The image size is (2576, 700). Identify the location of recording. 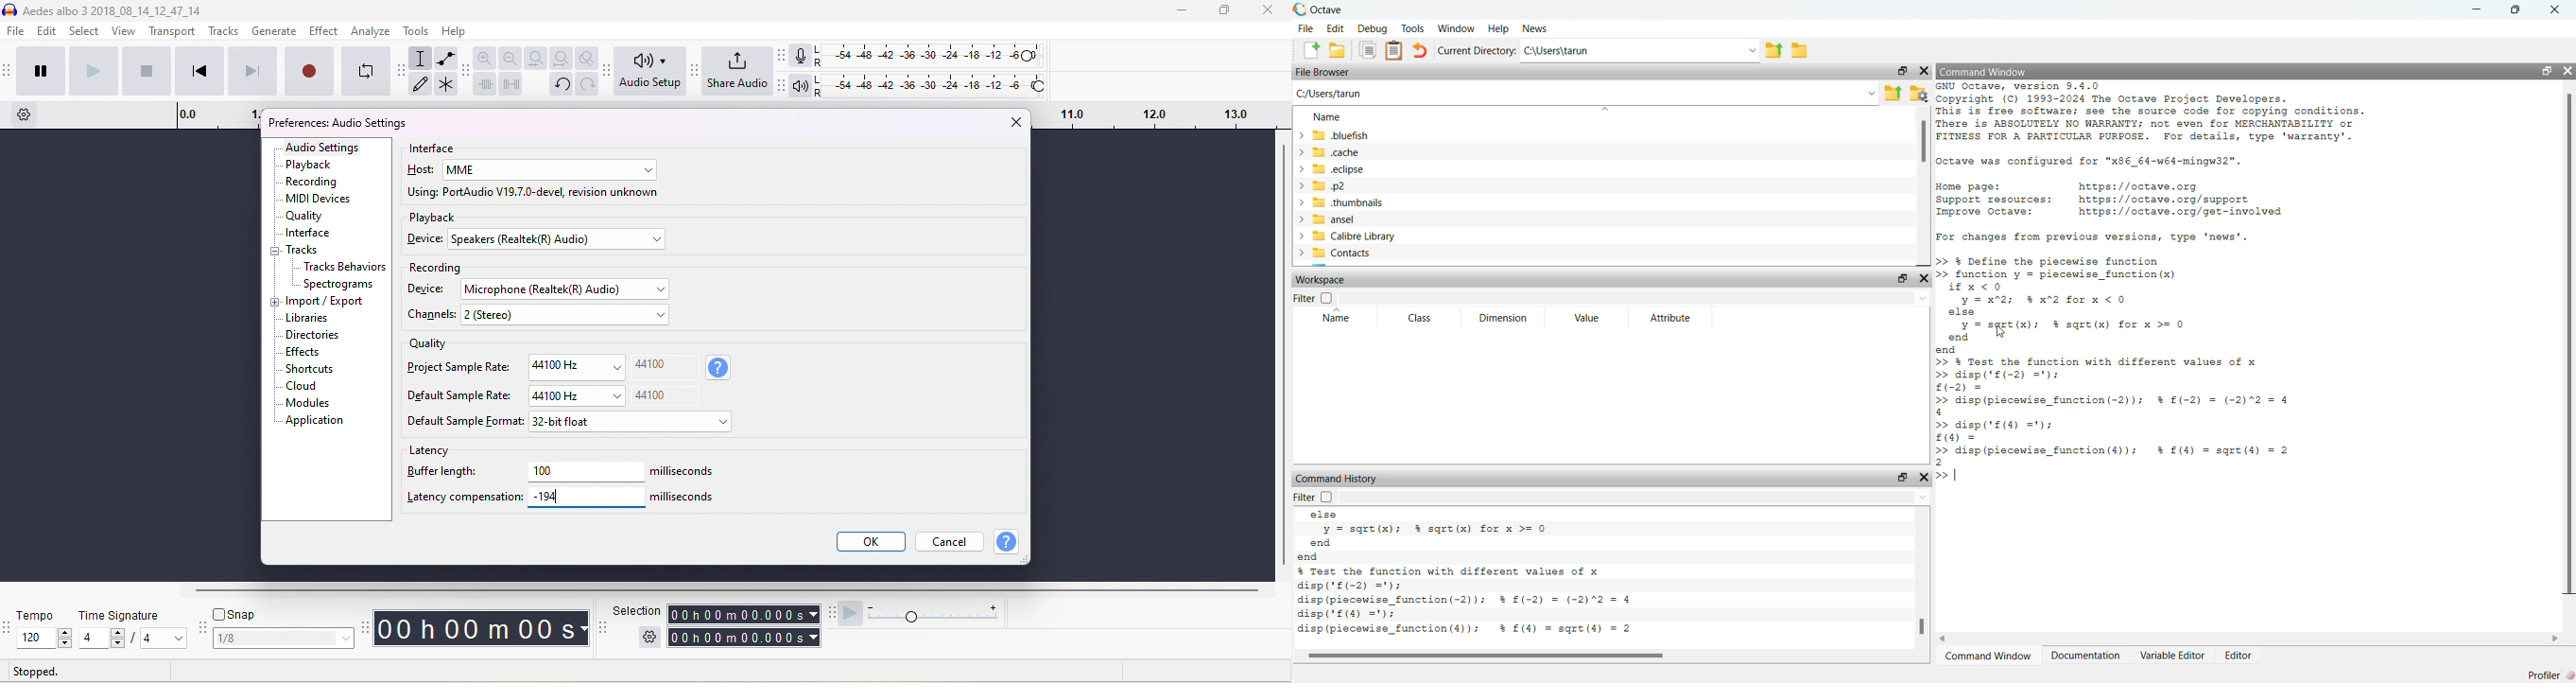
(314, 181).